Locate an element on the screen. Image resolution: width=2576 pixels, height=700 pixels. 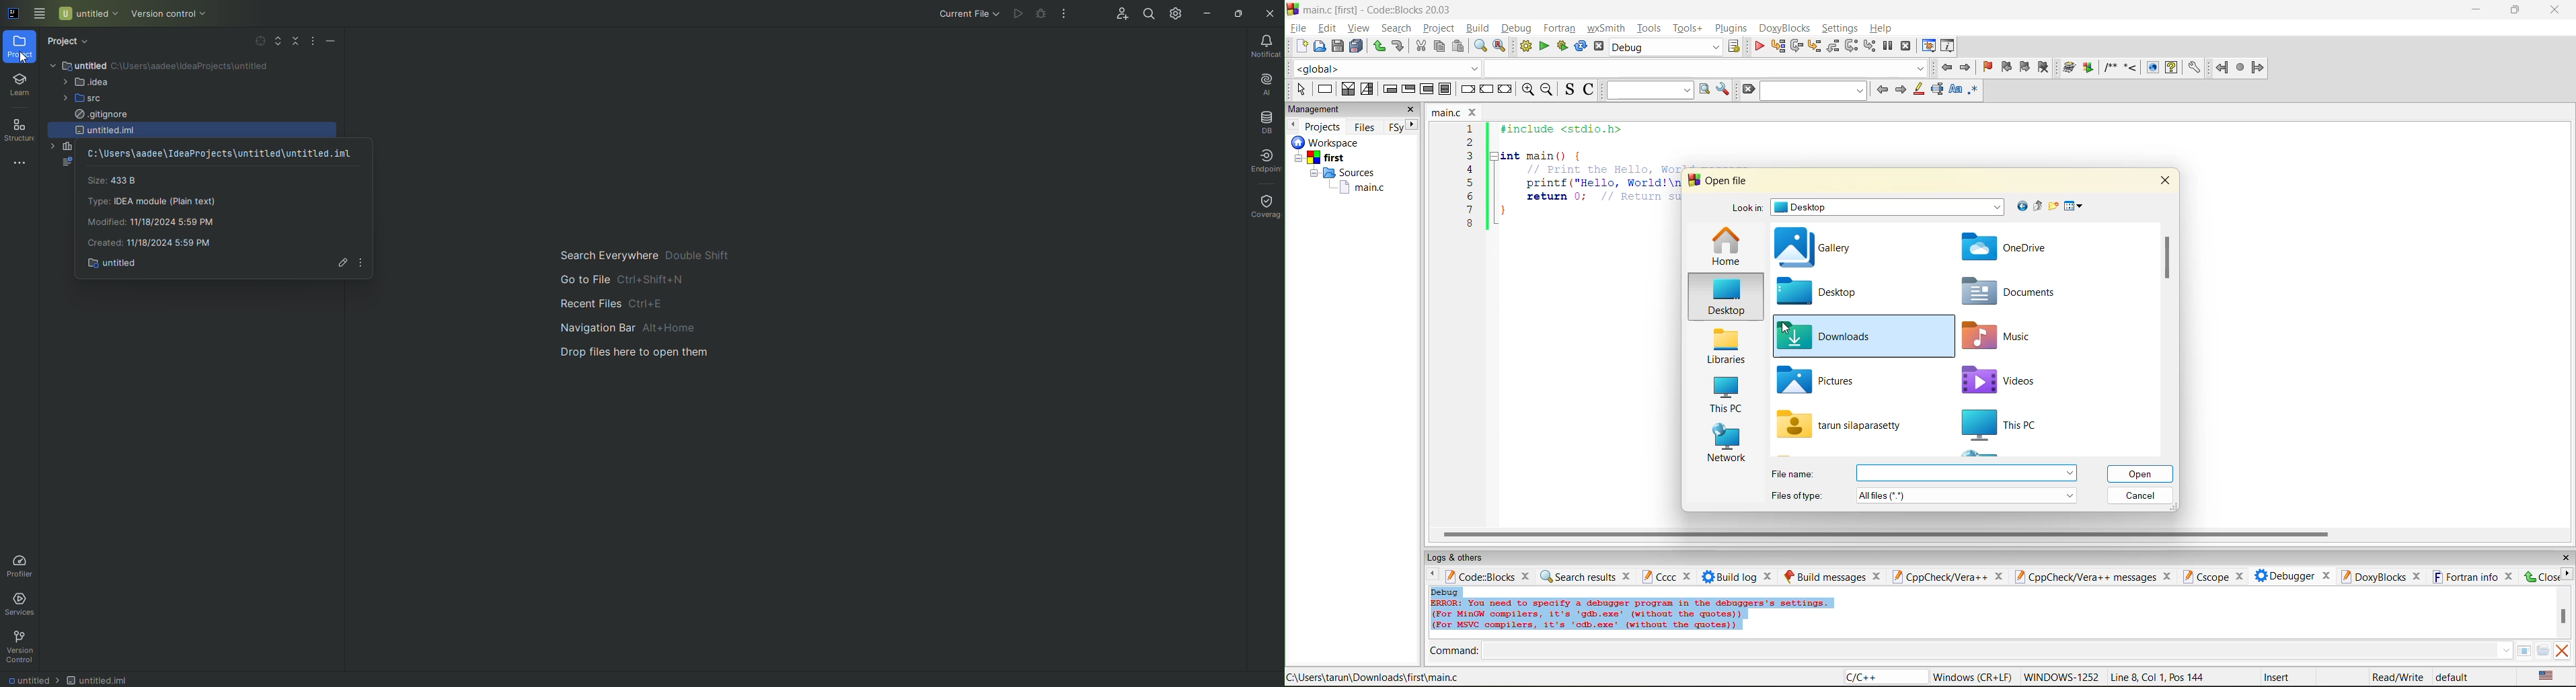
close is located at coordinates (1998, 577).